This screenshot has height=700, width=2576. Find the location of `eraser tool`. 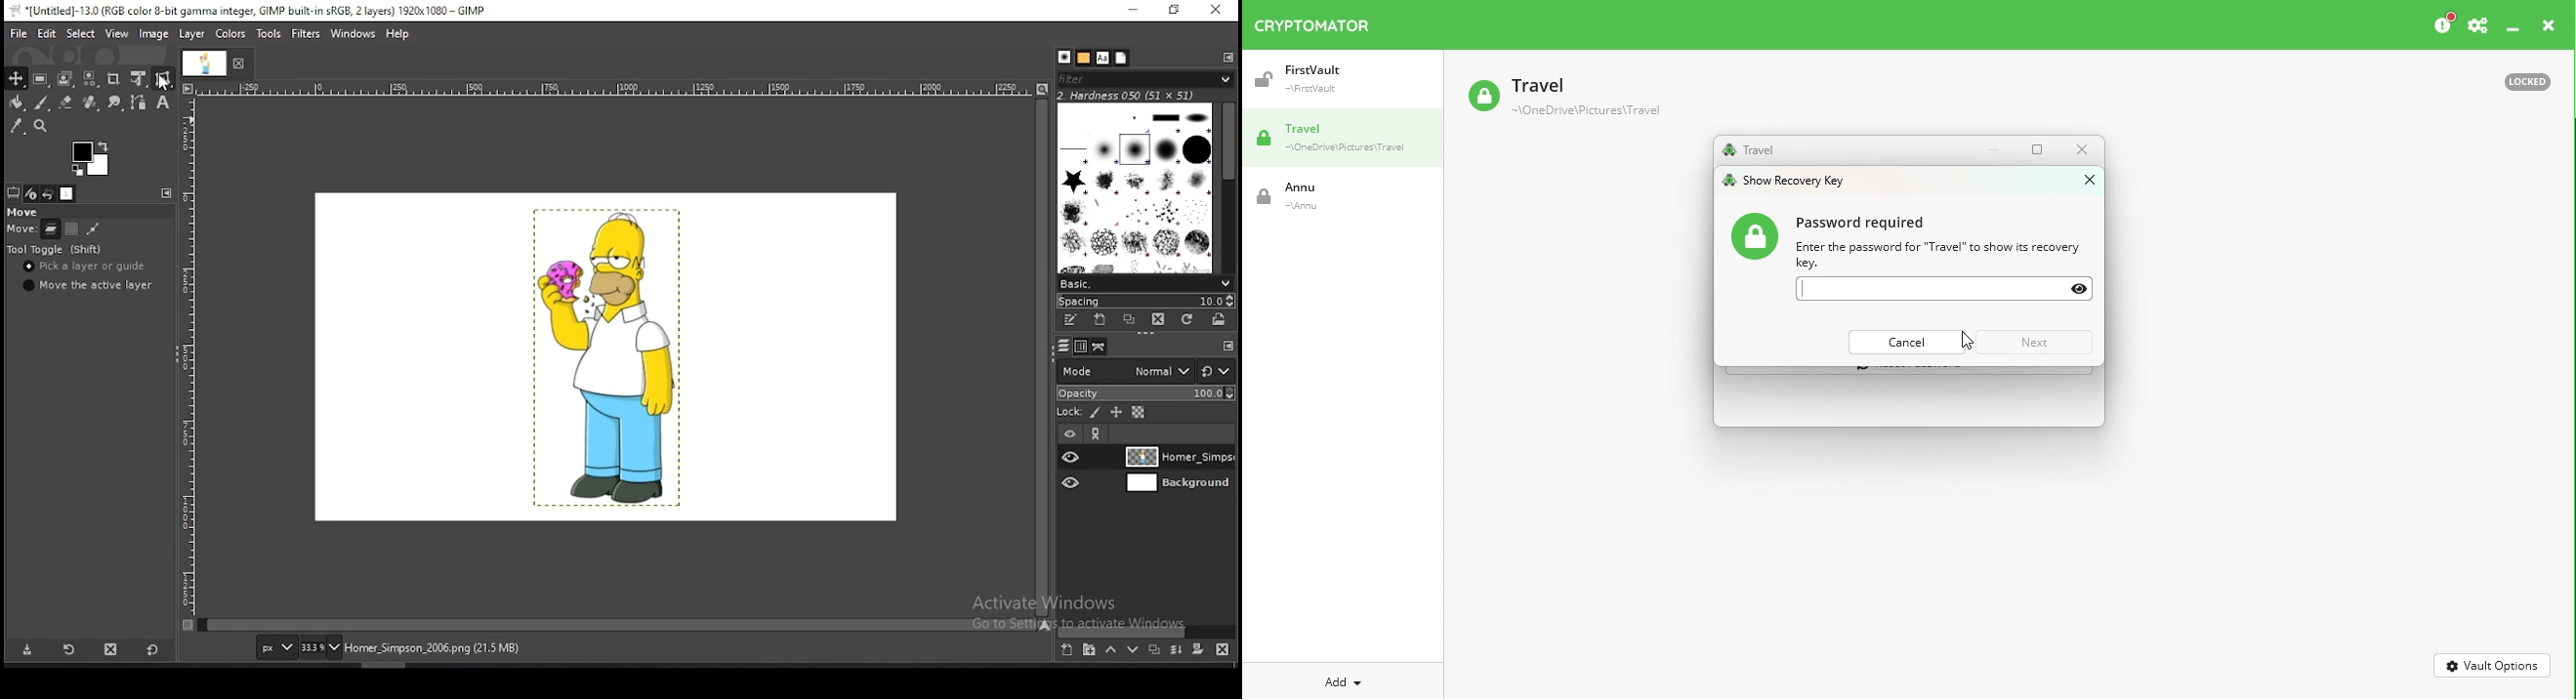

eraser tool is located at coordinates (66, 103).